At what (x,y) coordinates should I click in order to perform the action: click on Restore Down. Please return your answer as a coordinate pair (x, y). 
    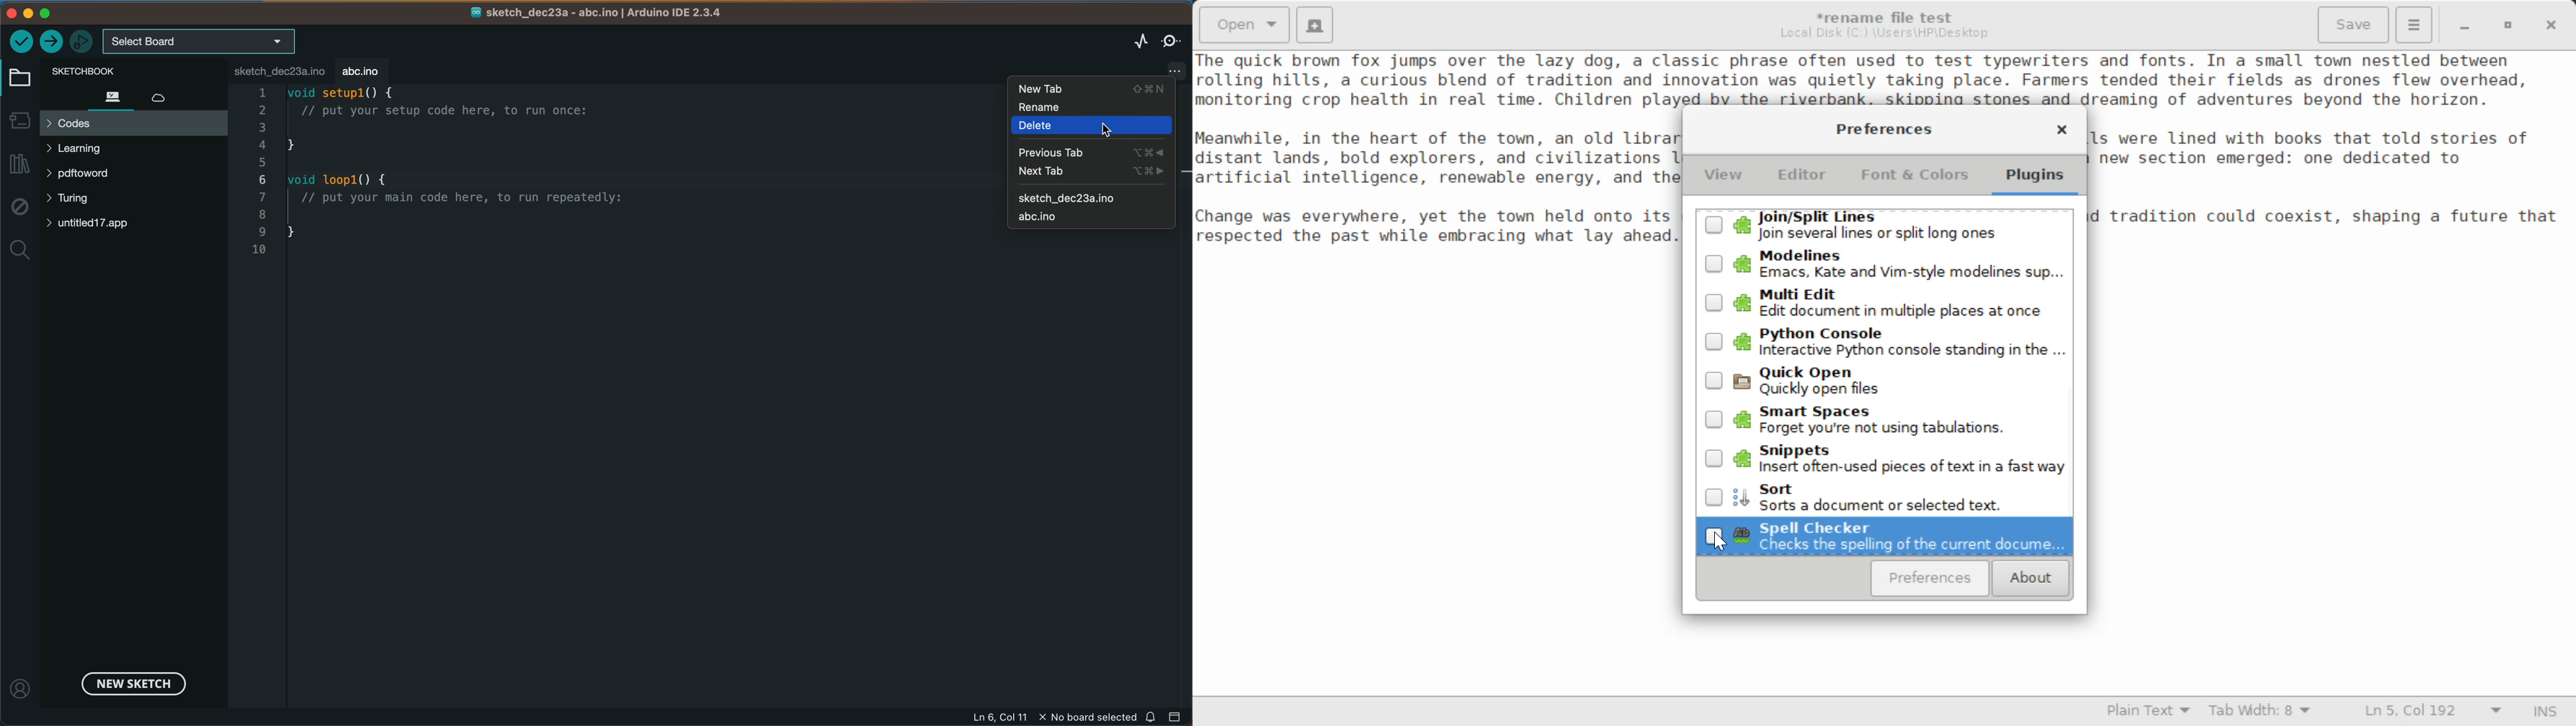
    Looking at the image, I should click on (2463, 25).